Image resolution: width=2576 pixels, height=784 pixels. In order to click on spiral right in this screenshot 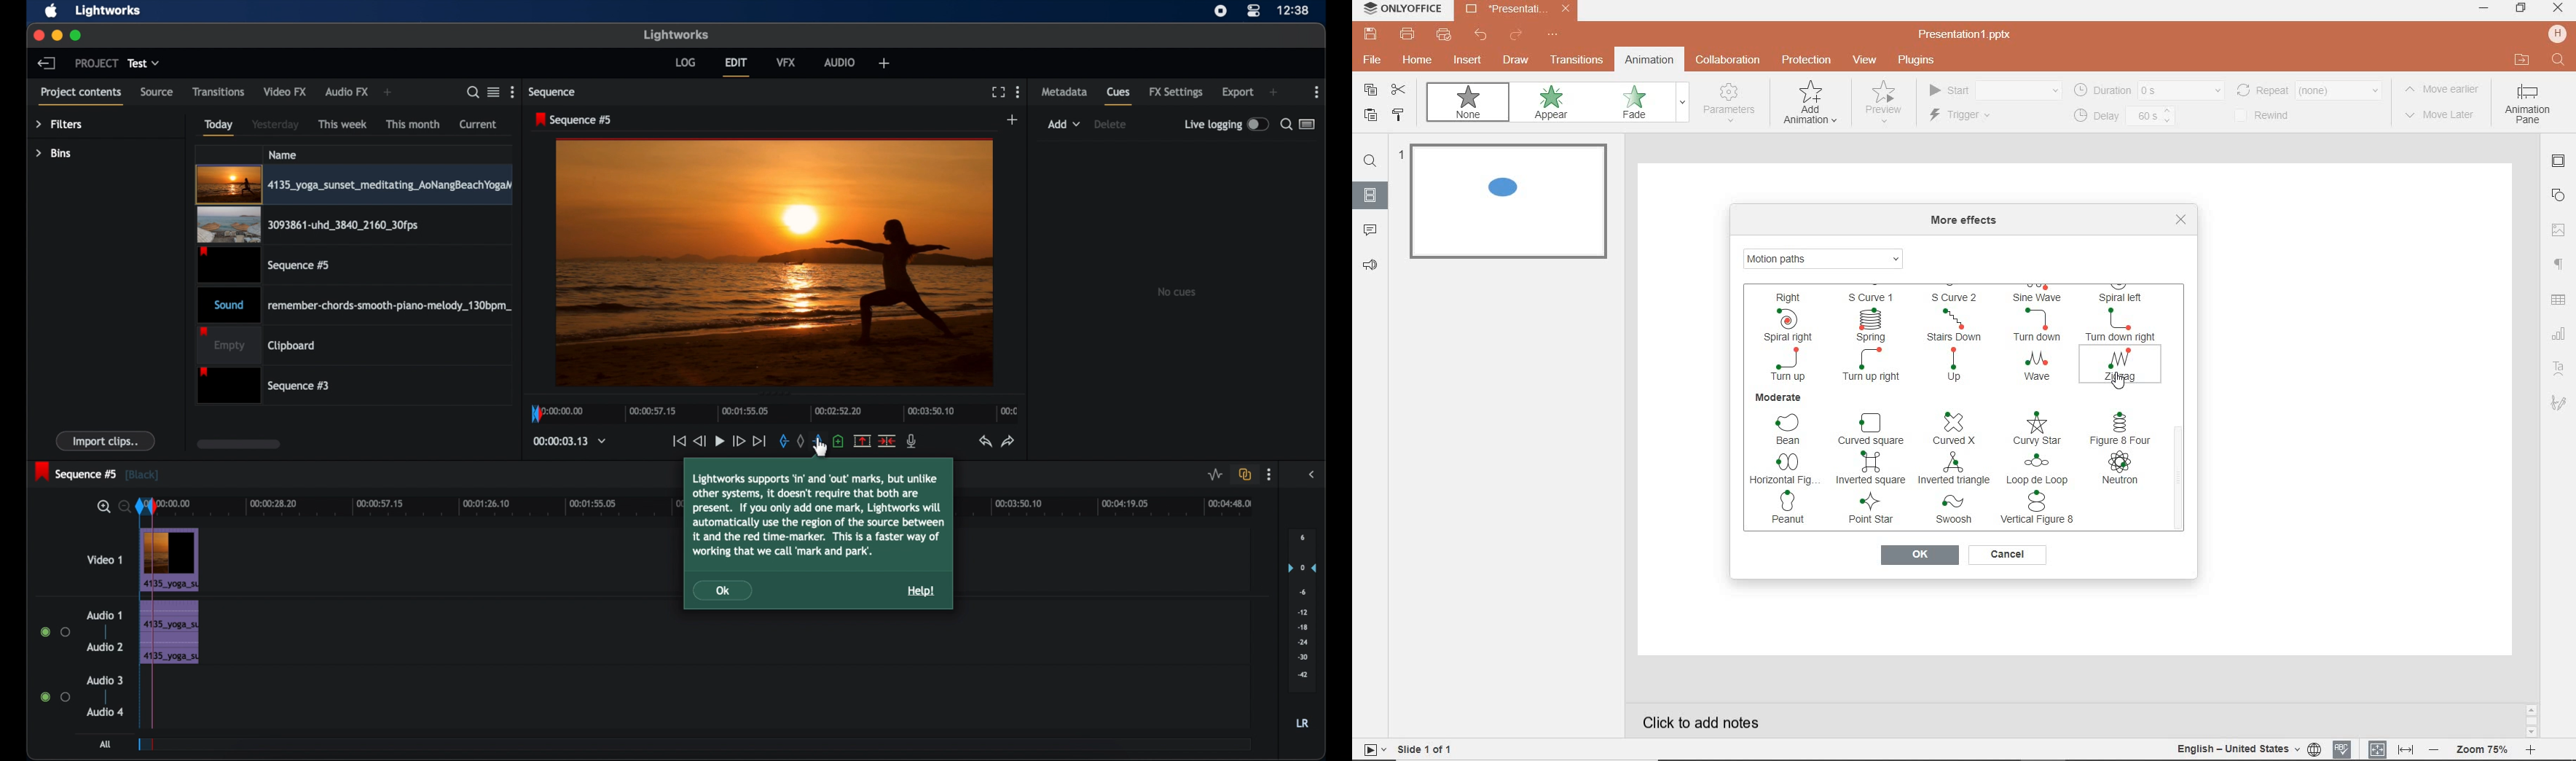, I will do `click(1783, 324)`.